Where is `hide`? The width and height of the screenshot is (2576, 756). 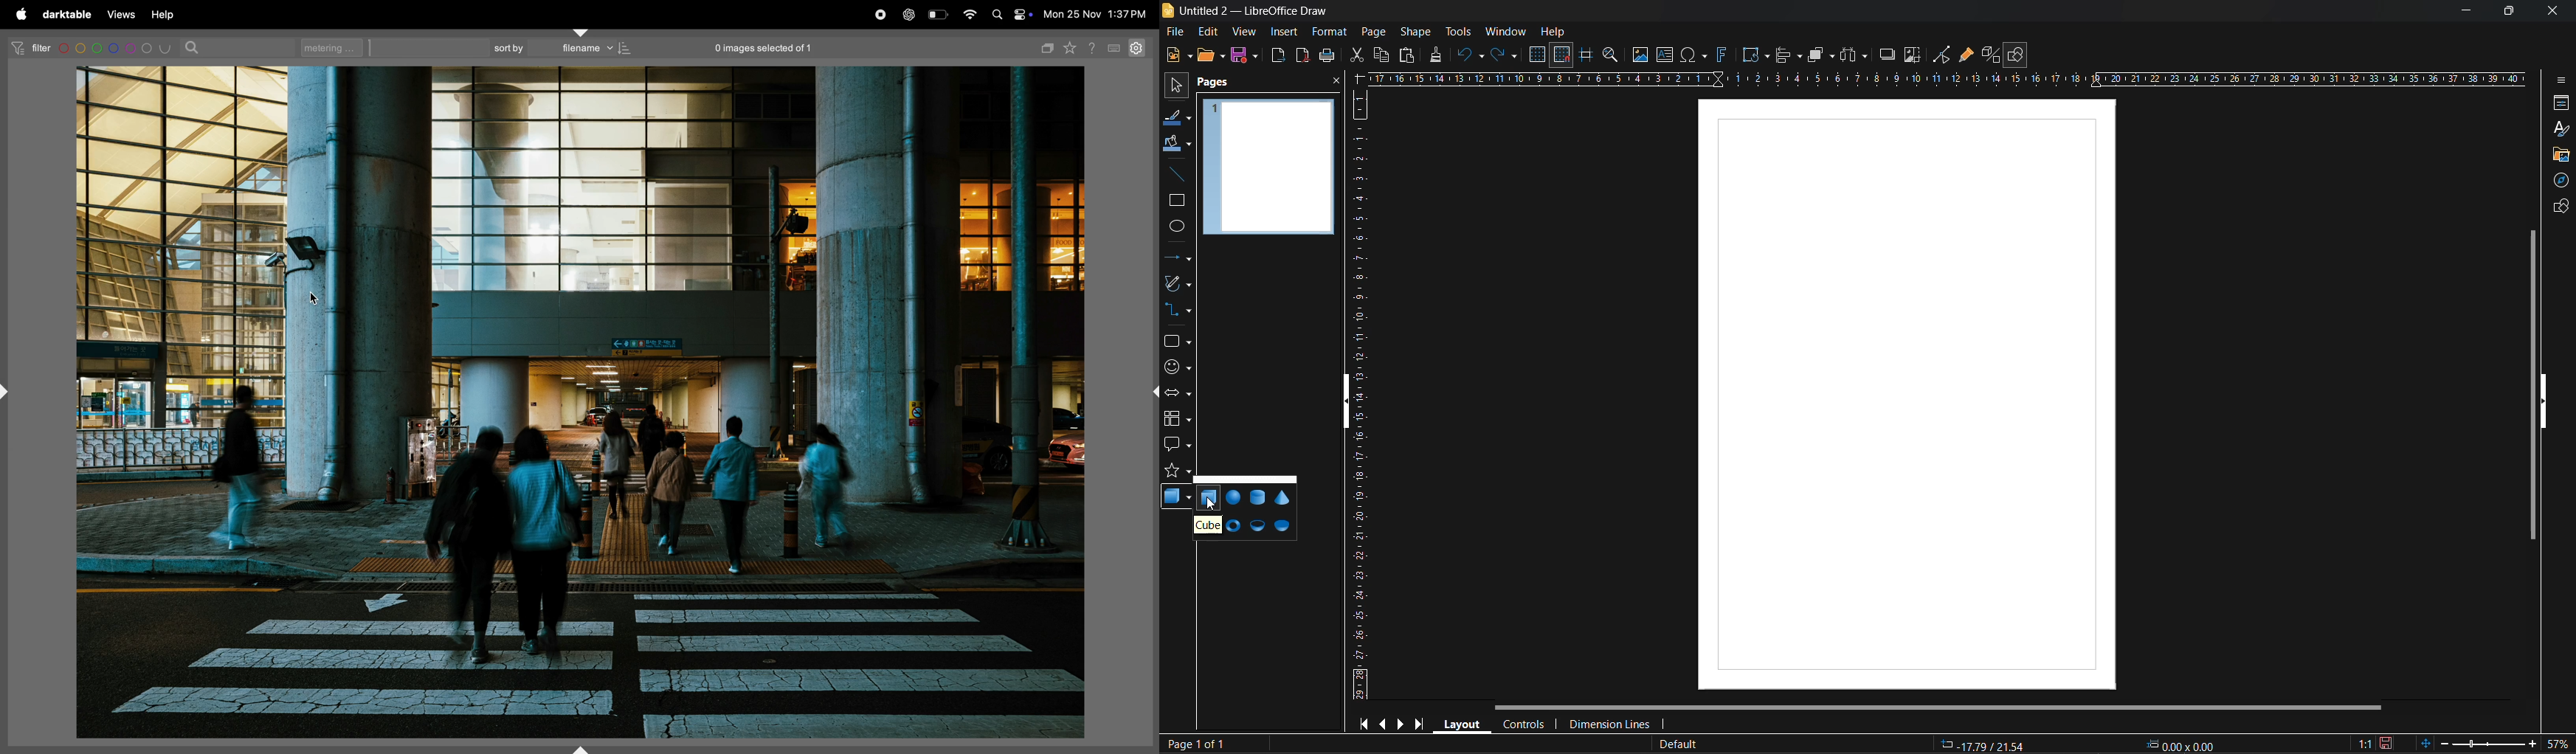 hide is located at coordinates (1352, 402).